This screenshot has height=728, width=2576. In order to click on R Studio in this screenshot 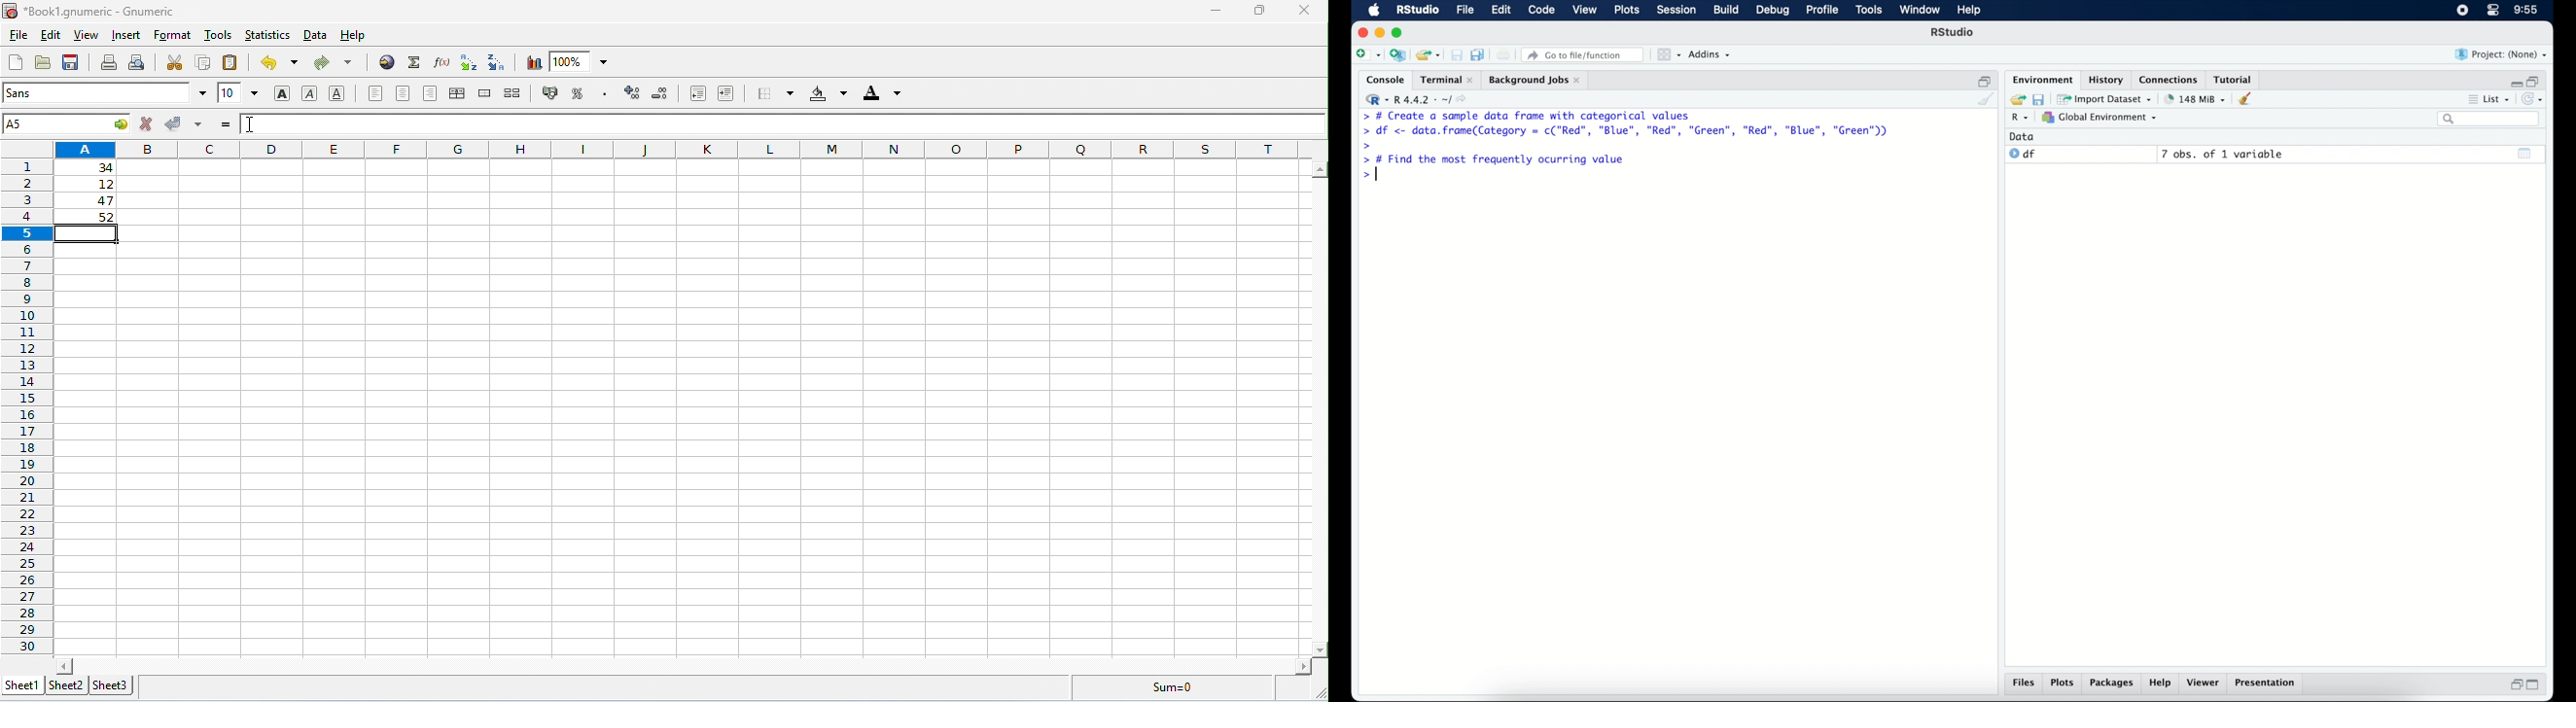, I will do `click(1954, 32)`.